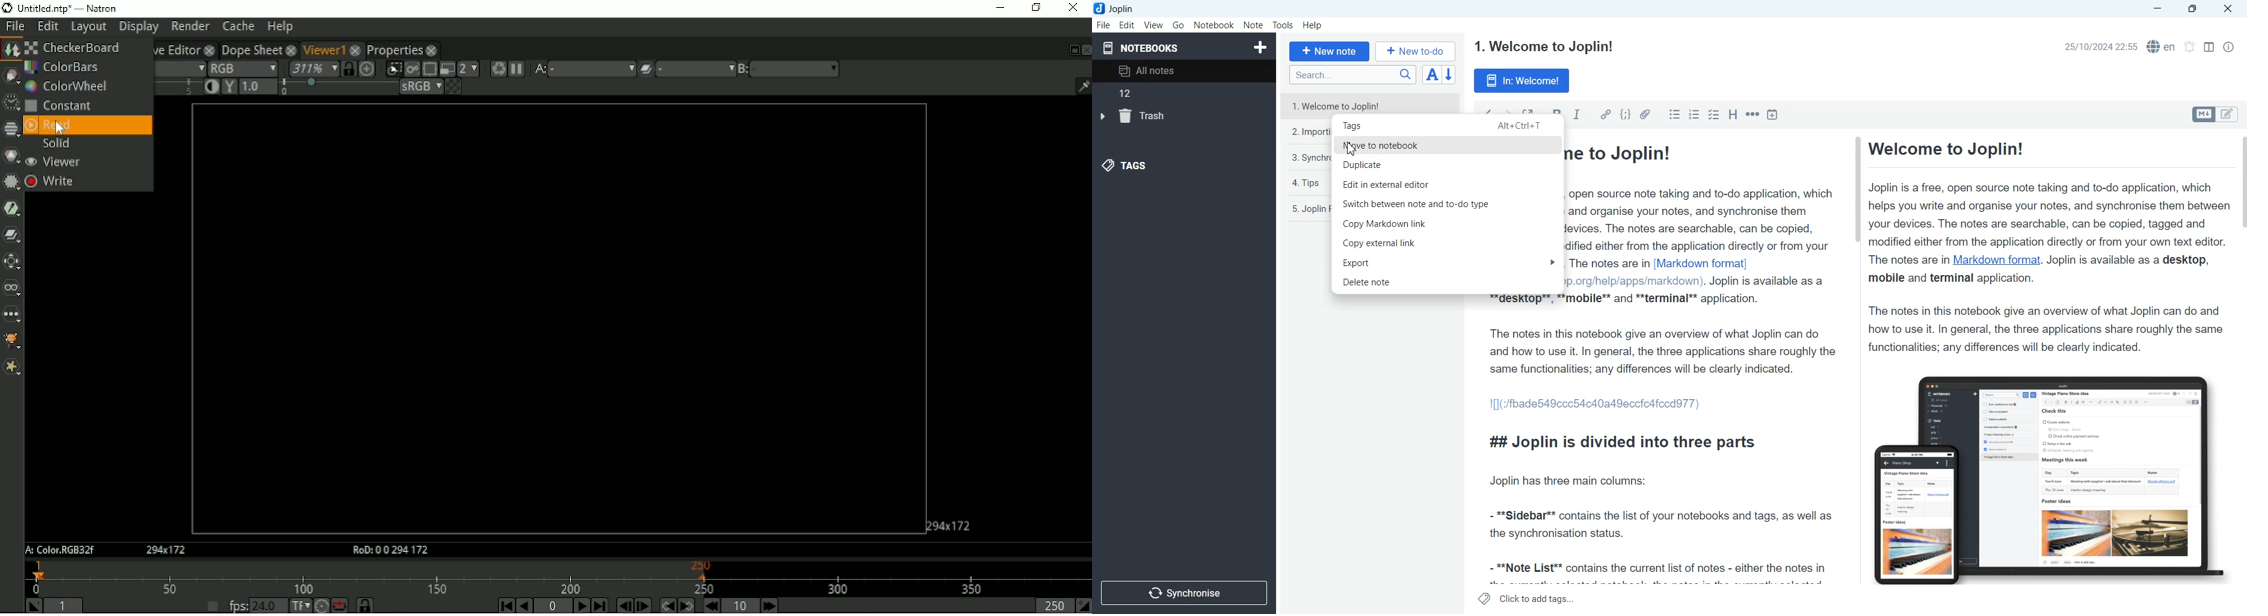 This screenshot has width=2268, height=616. I want to click on Maximize, so click(2195, 9).